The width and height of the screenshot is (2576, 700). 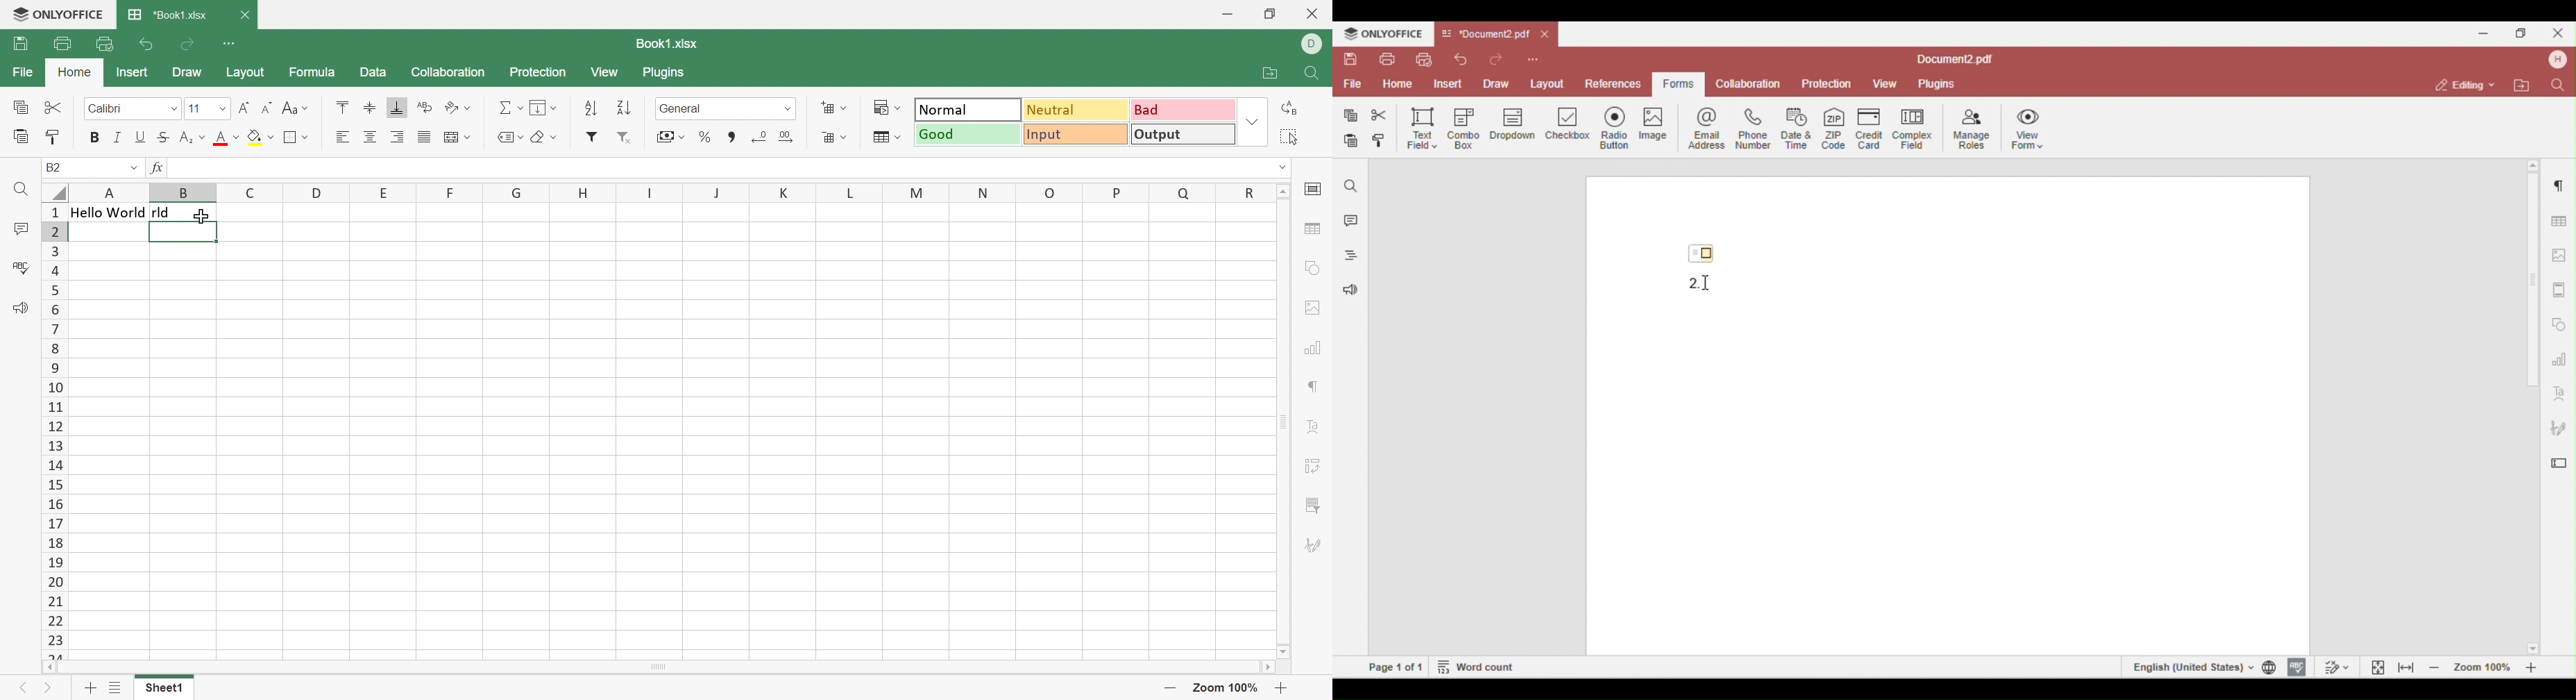 I want to click on Named ranges, so click(x=511, y=139).